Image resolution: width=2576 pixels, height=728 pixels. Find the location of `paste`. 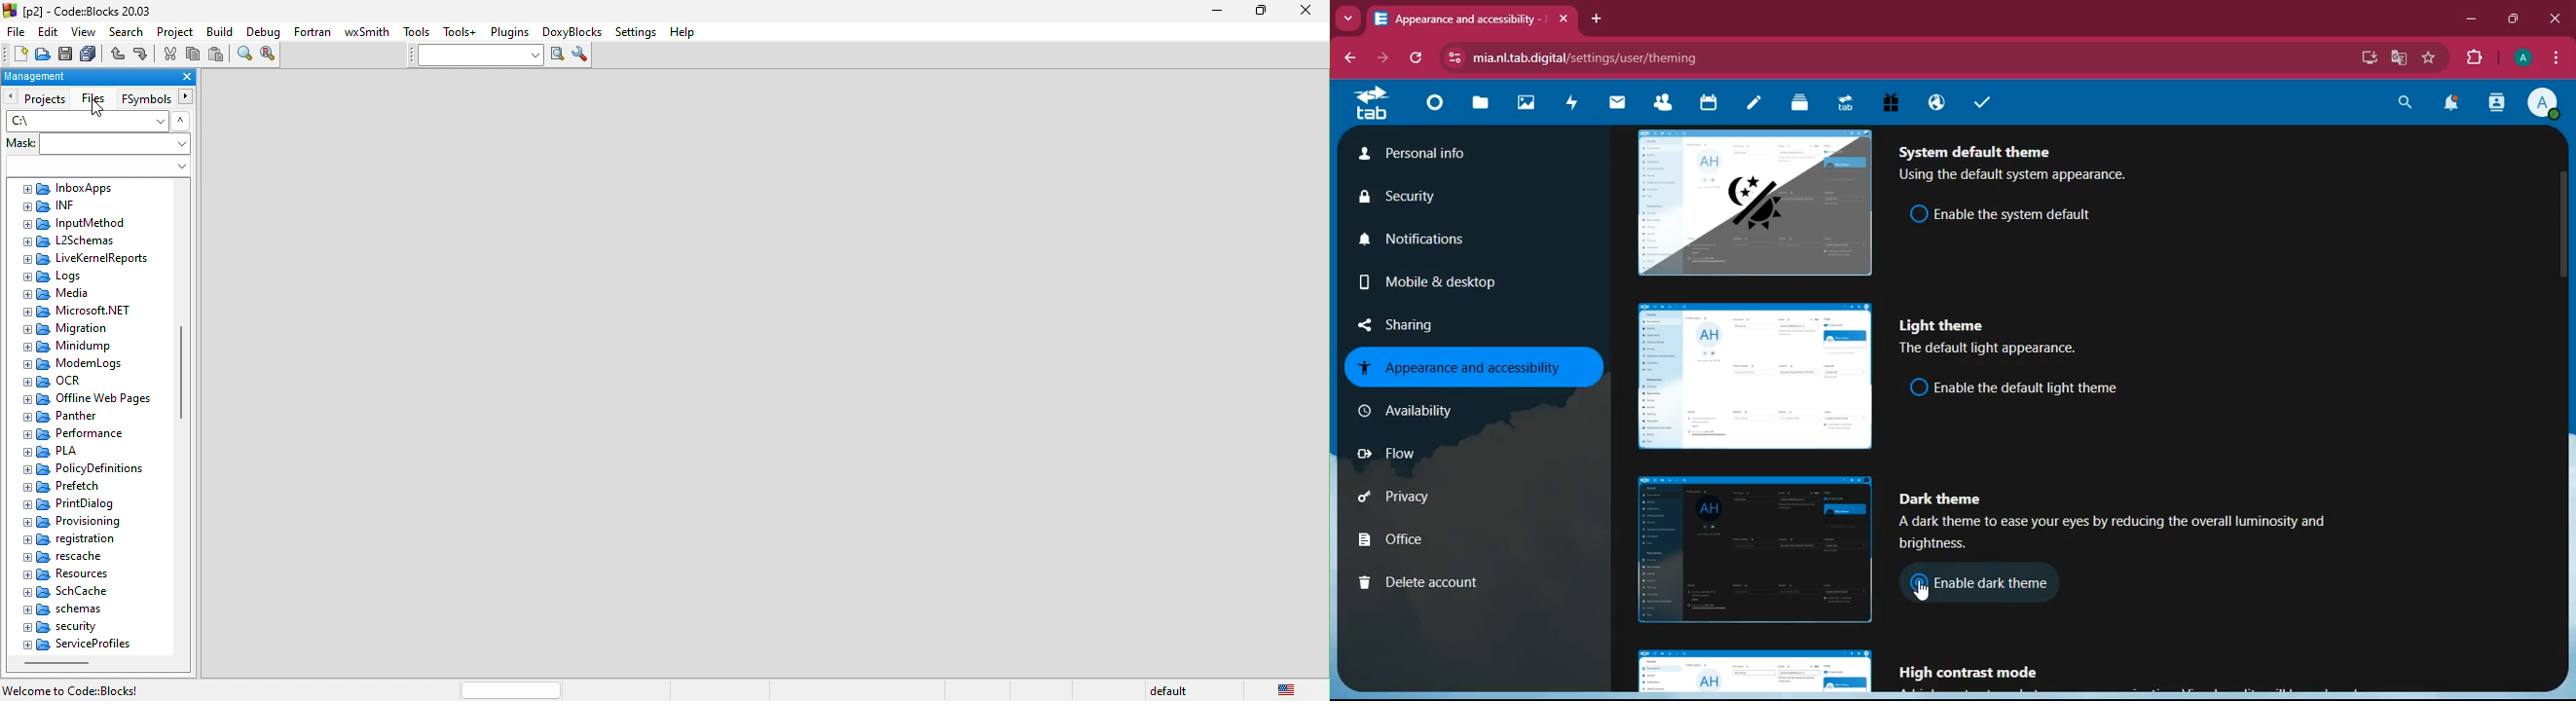

paste is located at coordinates (217, 55).